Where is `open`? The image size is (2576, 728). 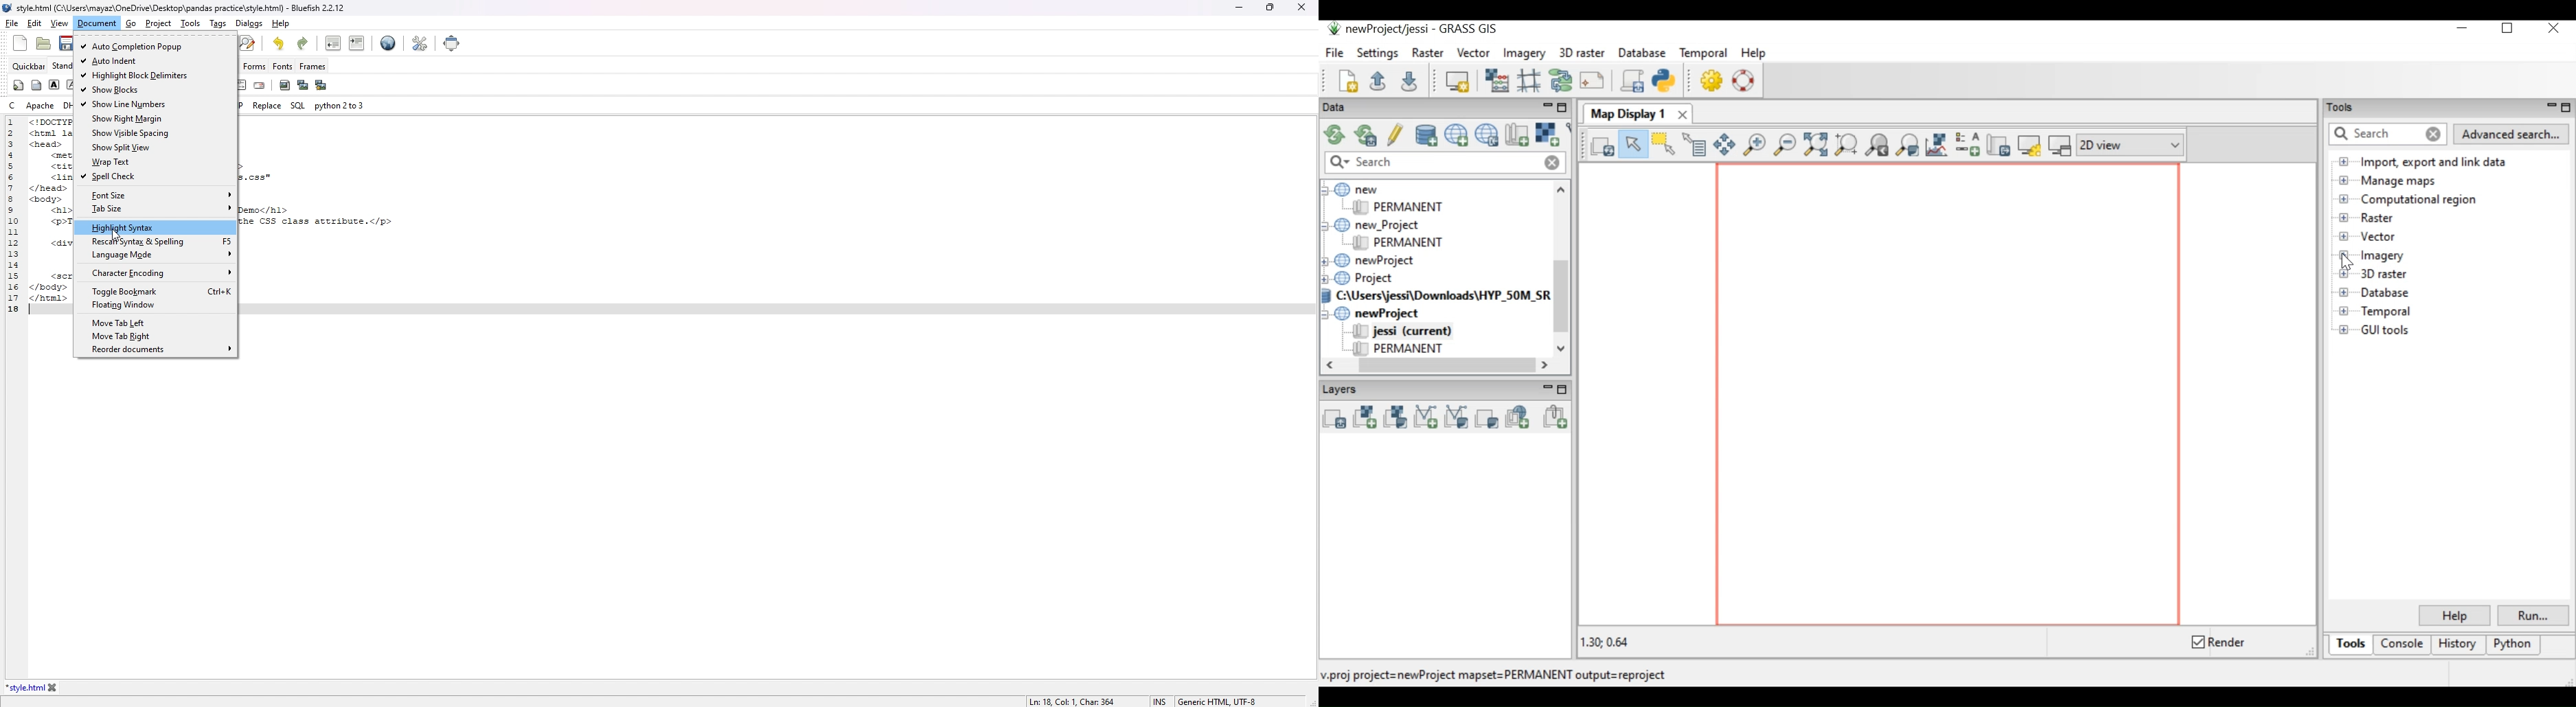
open is located at coordinates (43, 43).